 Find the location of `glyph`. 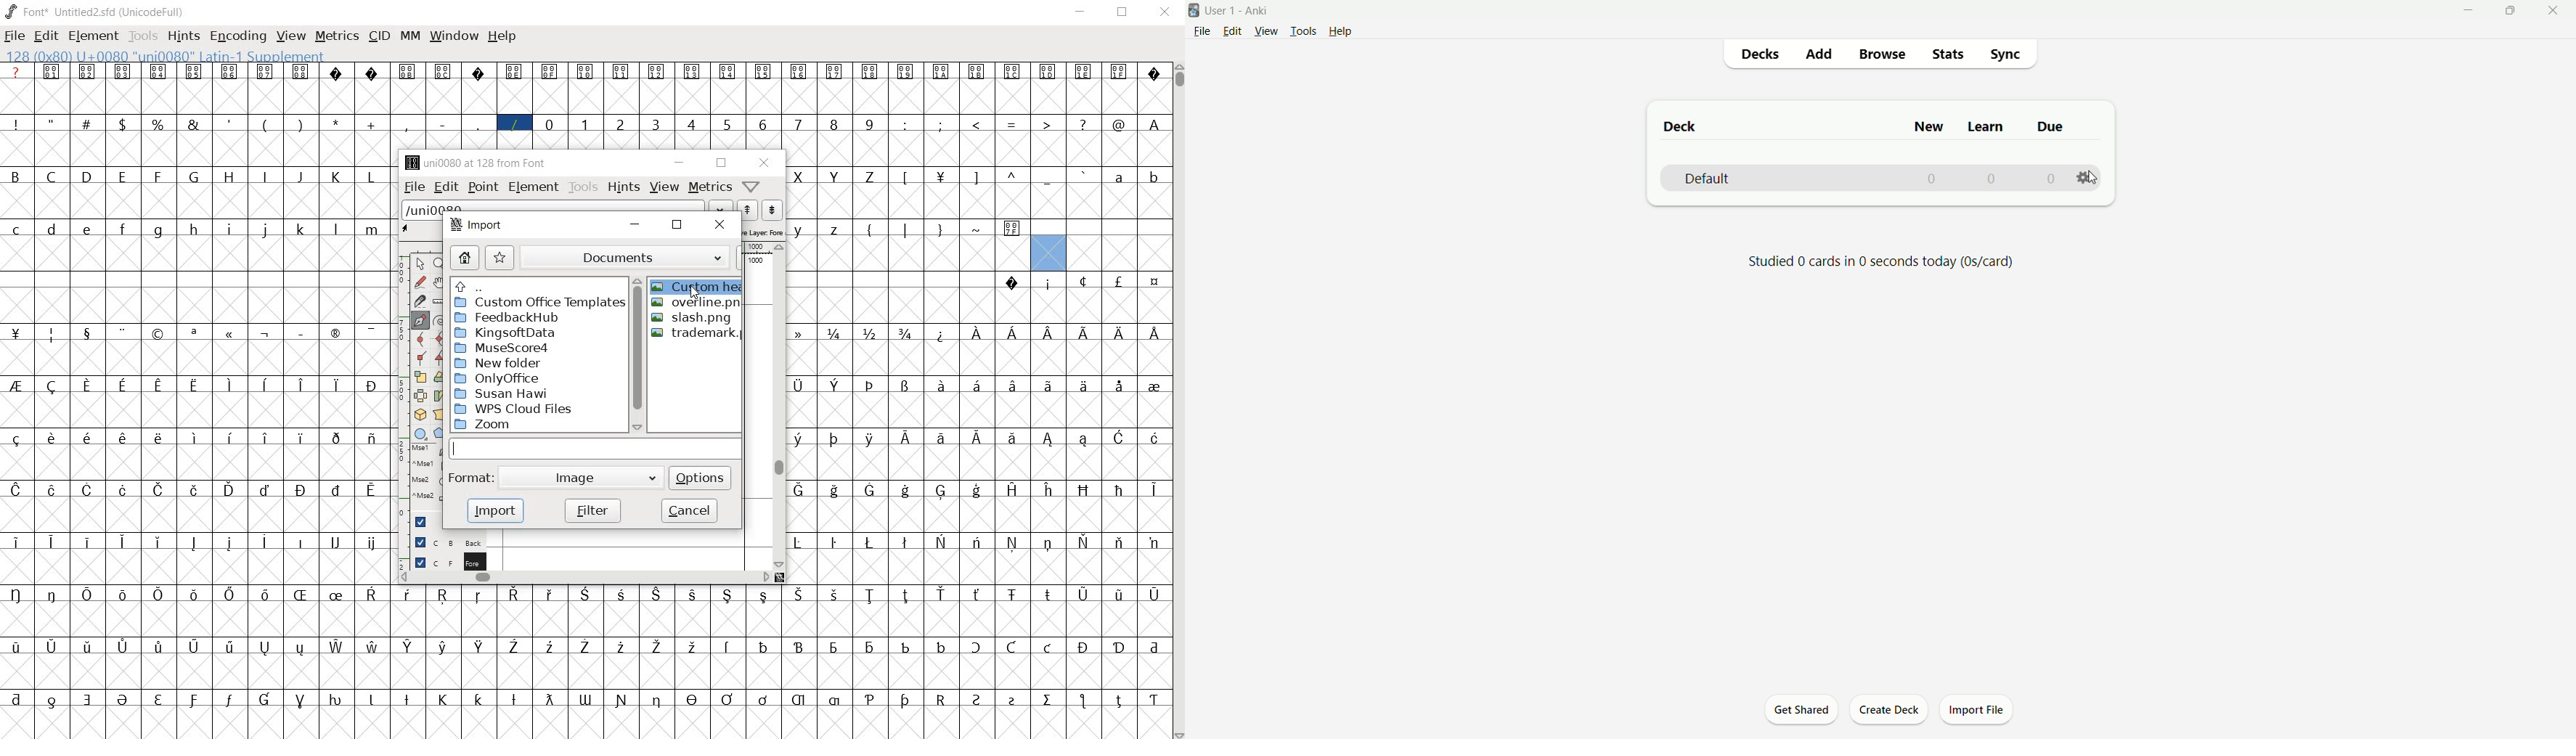

glyph is located at coordinates (1119, 70).